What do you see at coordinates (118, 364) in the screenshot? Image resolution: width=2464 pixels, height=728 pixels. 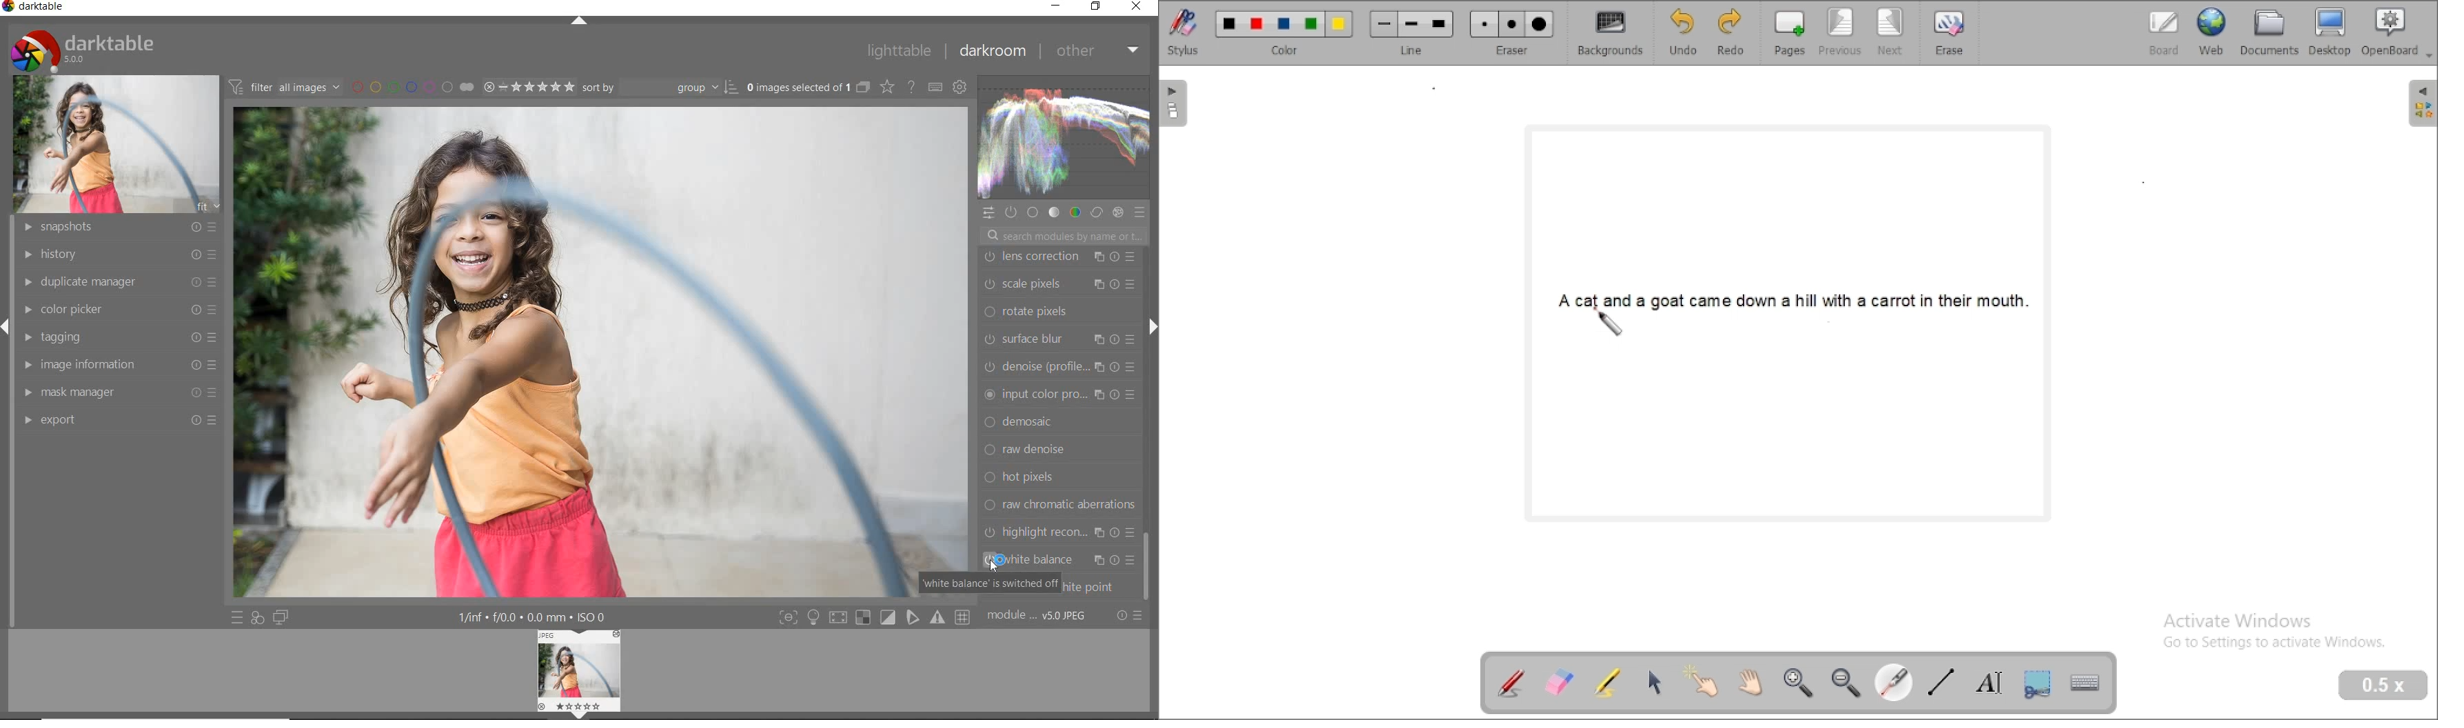 I see `image information` at bounding box center [118, 364].